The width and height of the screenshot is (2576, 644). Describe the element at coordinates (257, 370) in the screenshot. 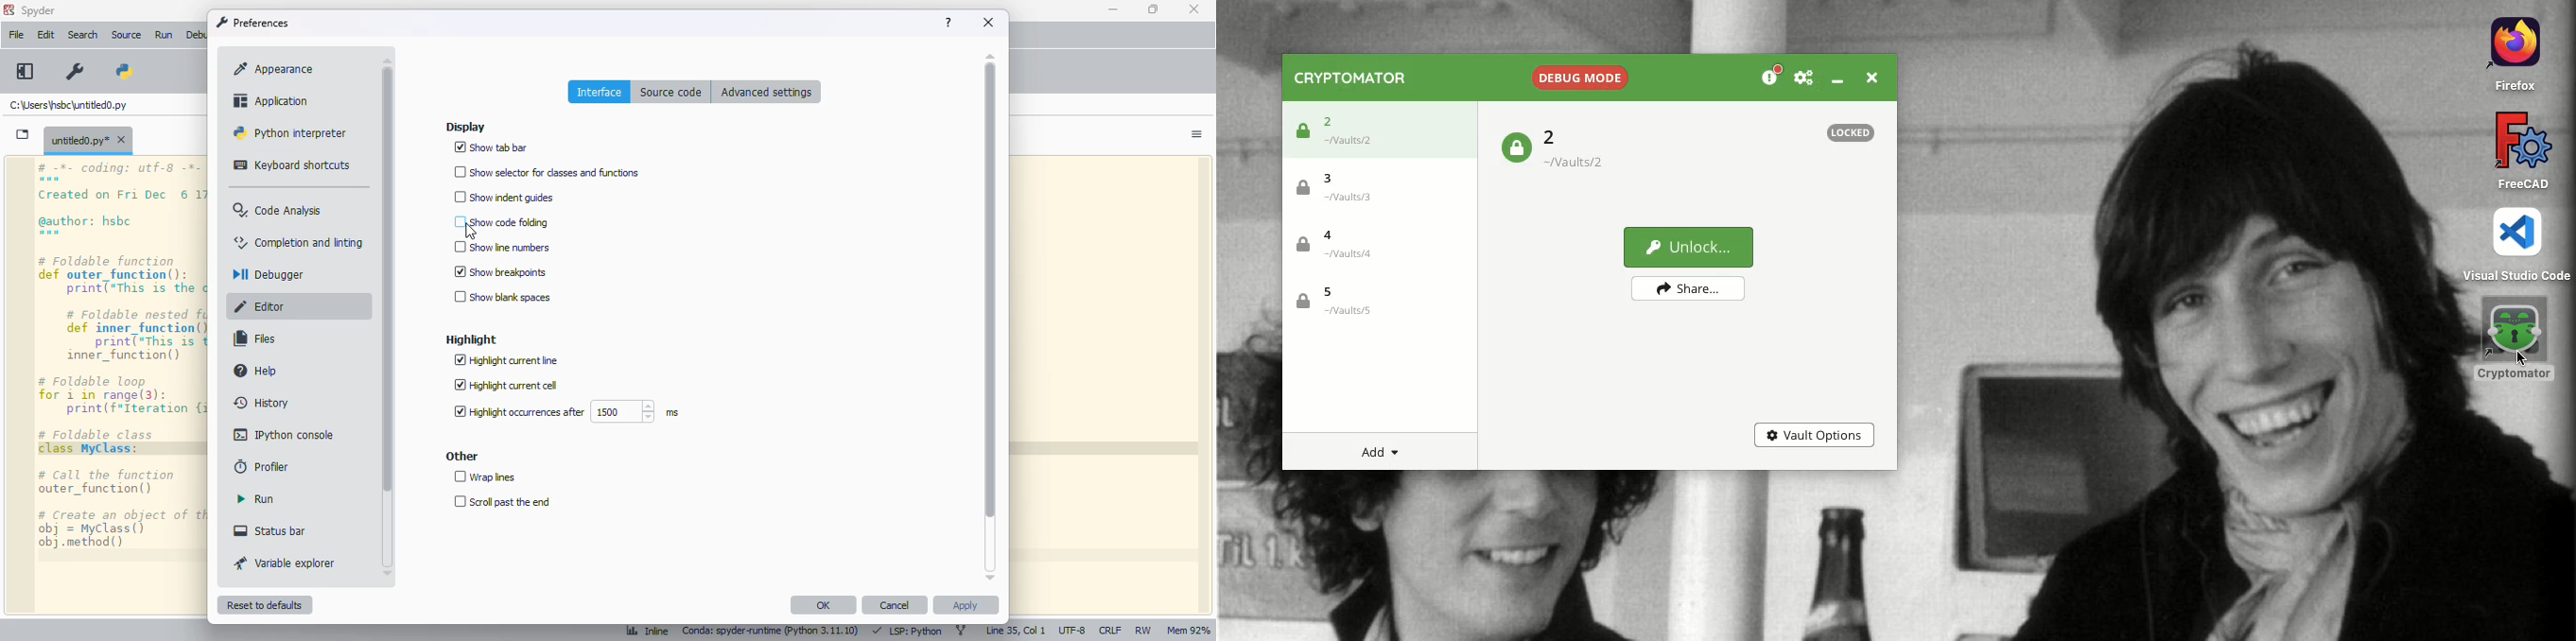

I see `help` at that location.